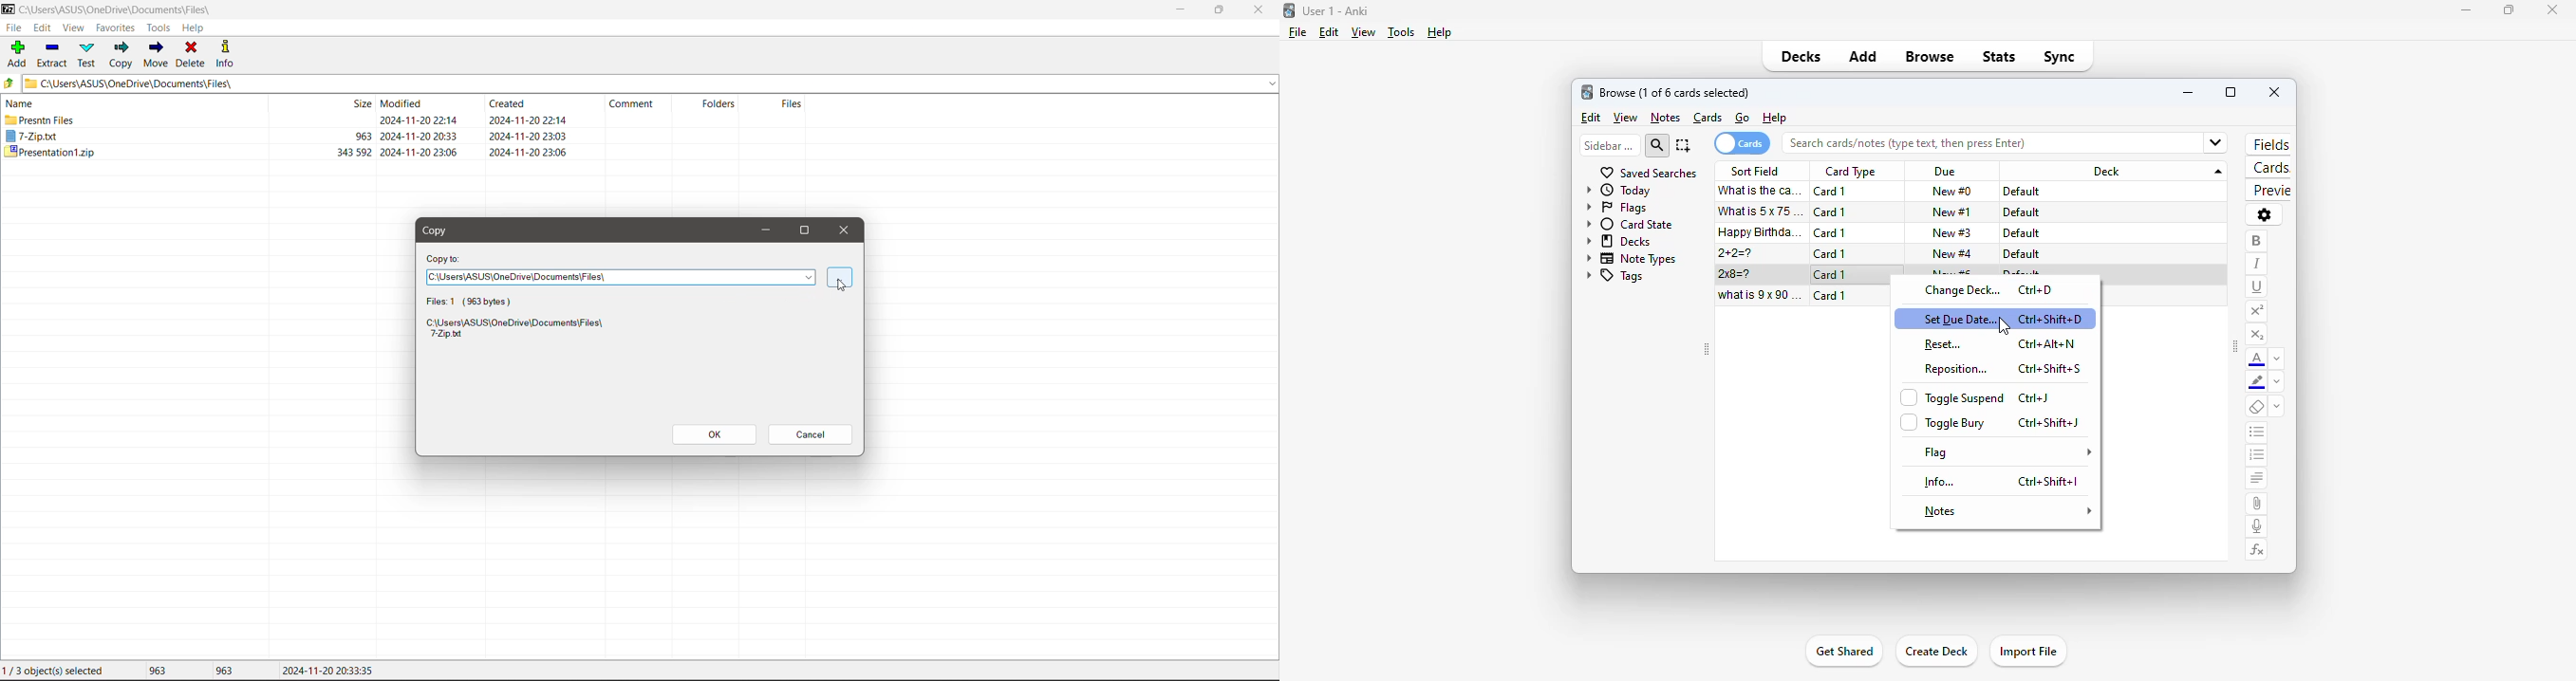 This screenshot has width=2576, height=700. What do you see at coordinates (1763, 211) in the screenshot?
I see `what is 5x75=?` at bounding box center [1763, 211].